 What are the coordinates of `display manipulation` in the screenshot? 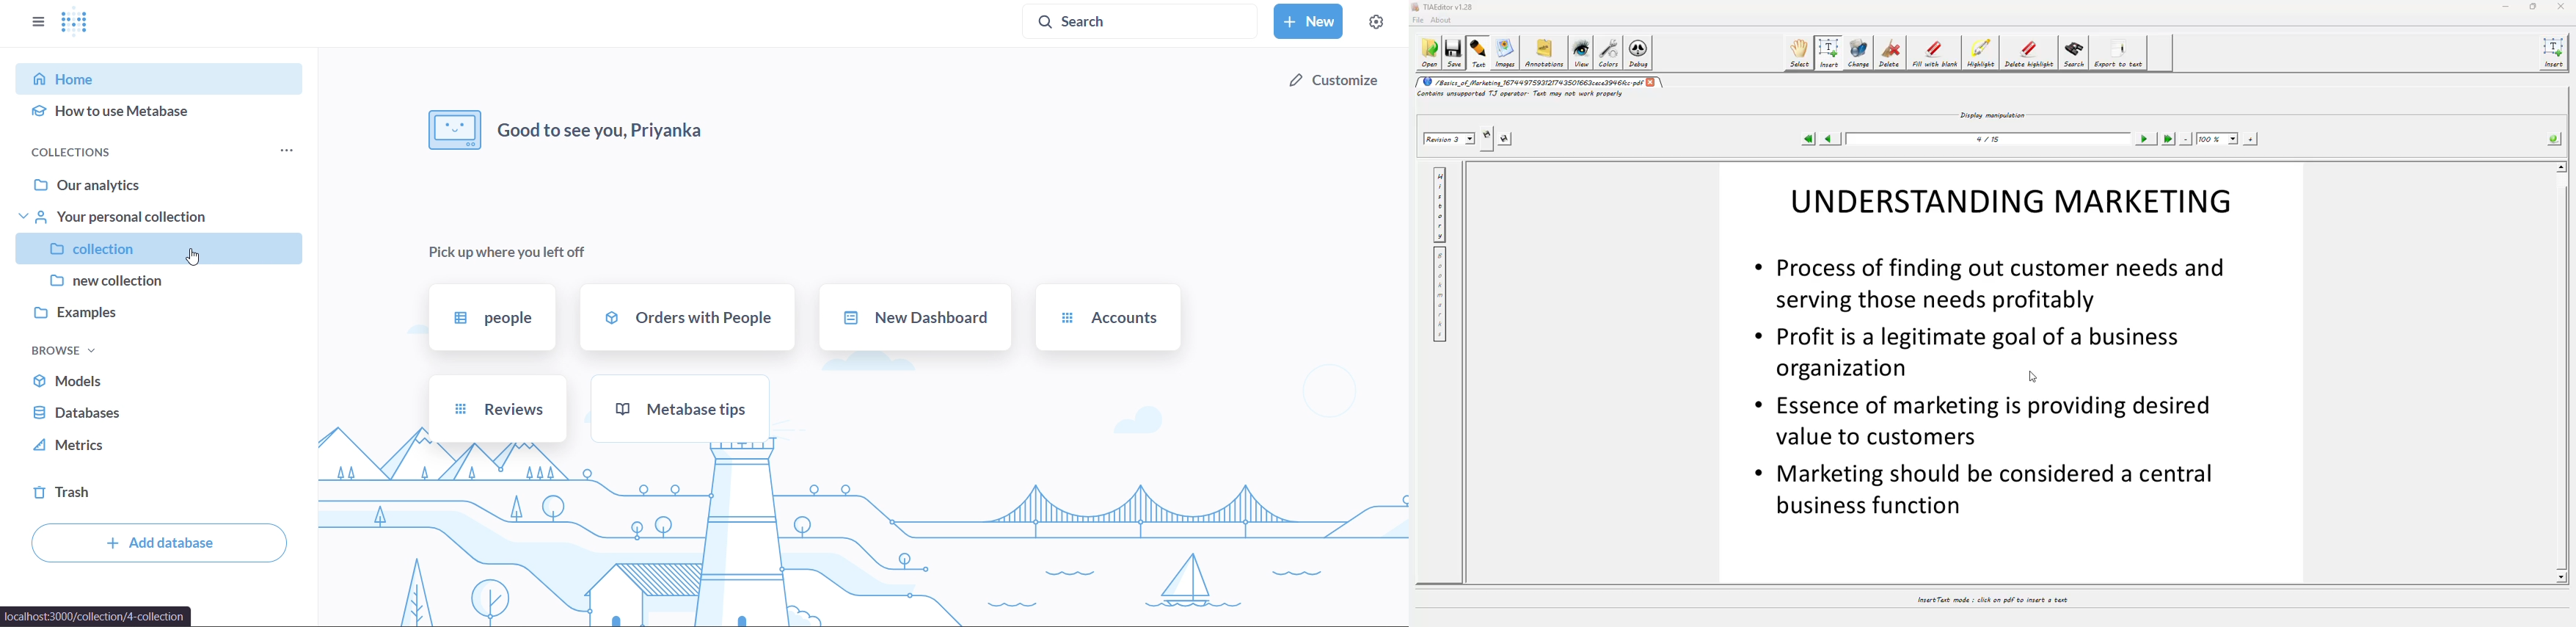 It's located at (1995, 114).